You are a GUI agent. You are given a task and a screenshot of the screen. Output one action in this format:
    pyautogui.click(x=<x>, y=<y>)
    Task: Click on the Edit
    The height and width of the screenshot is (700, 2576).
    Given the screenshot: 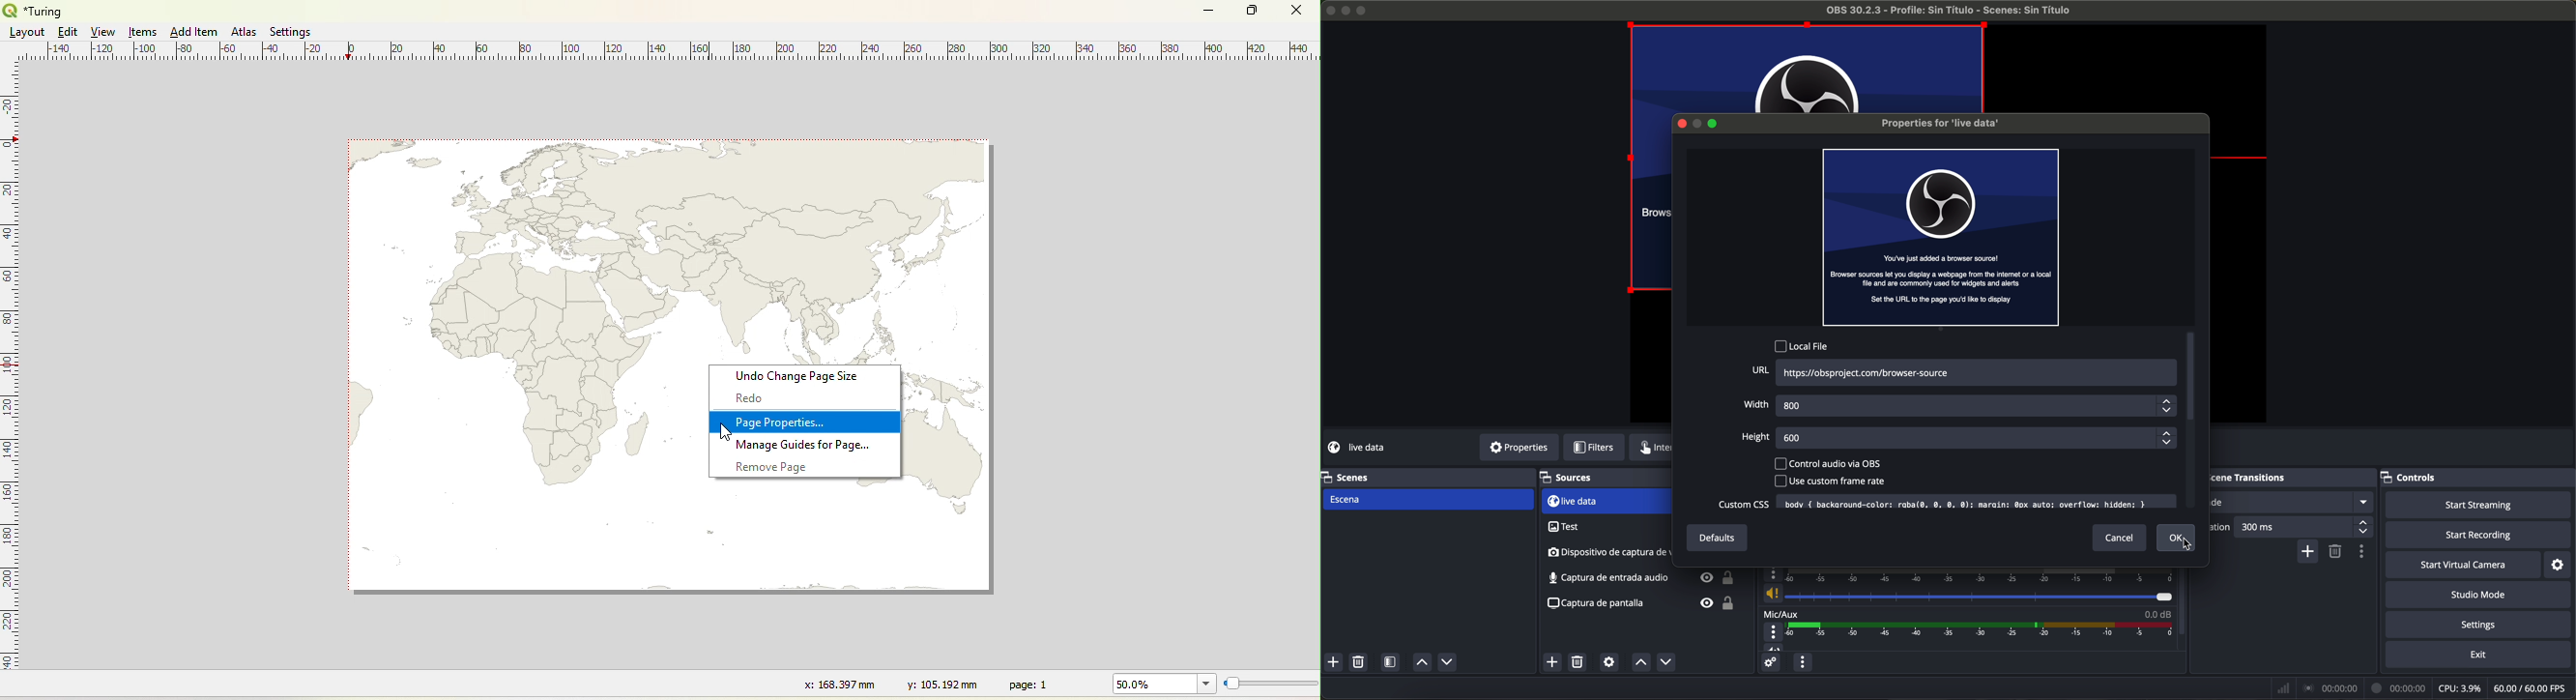 What is the action you would take?
    pyautogui.click(x=66, y=32)
    